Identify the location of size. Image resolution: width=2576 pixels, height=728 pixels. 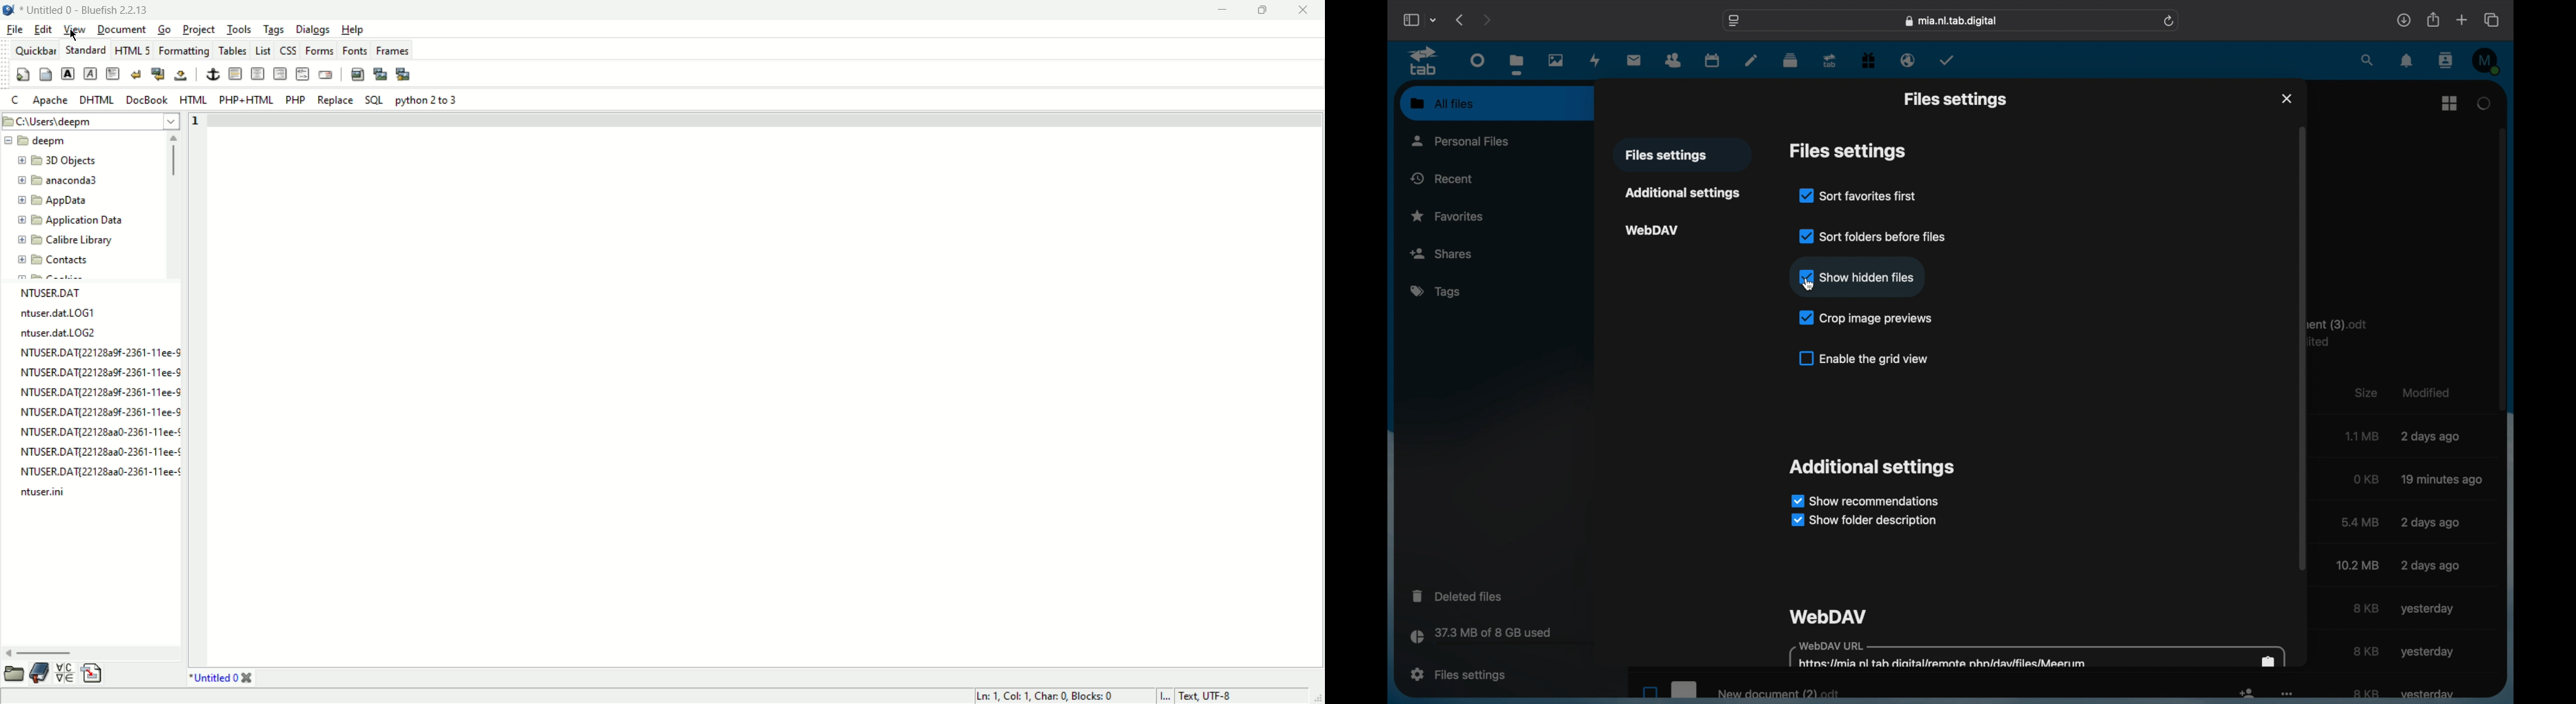
(2361, 522).